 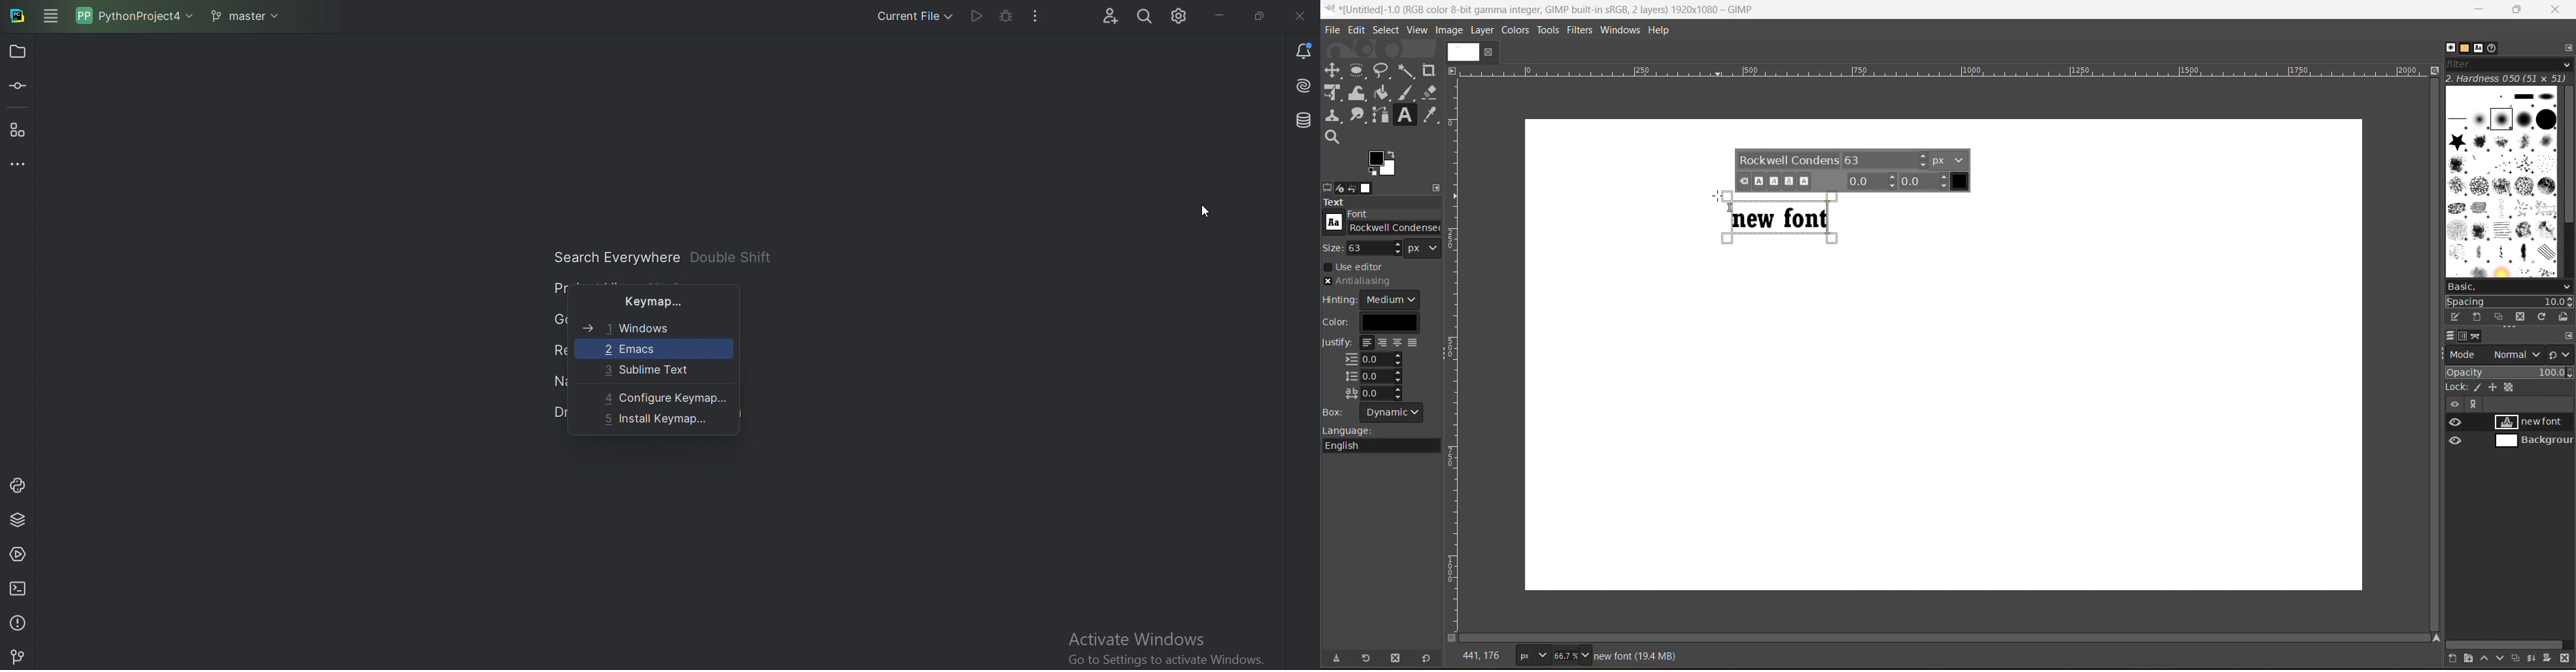 I want to click on Current file, so click(x=901, y=16).